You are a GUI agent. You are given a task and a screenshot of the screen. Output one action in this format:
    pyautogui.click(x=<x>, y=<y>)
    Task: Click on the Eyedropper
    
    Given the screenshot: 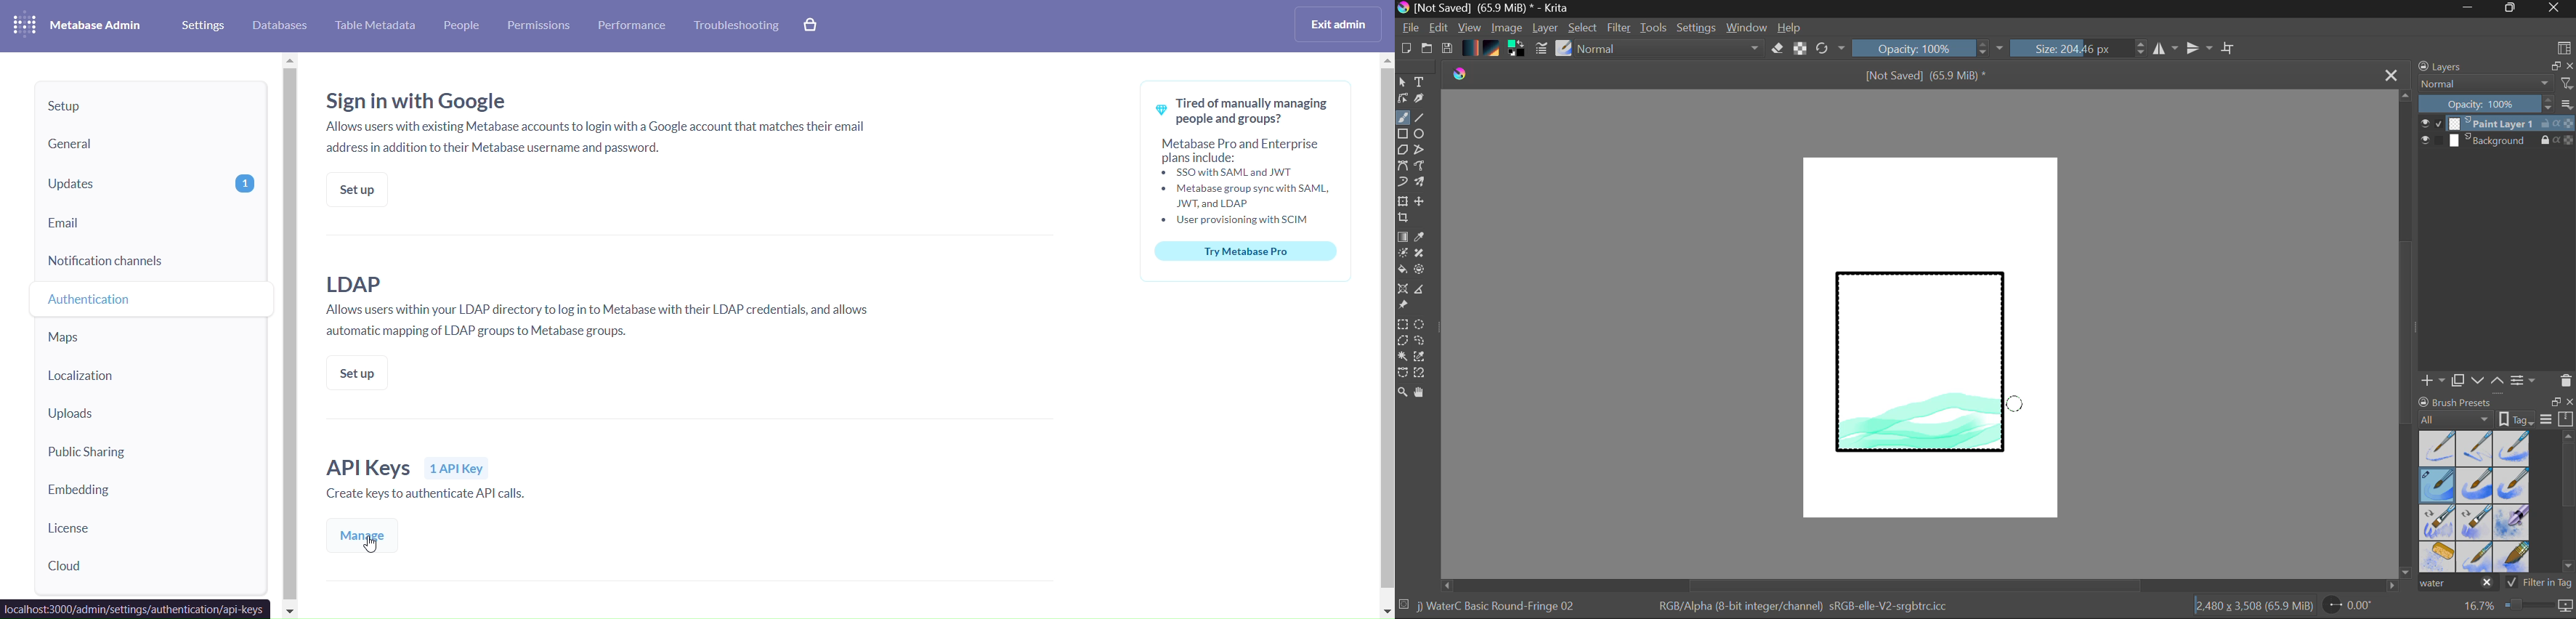 What is the action you would take?
    pyautogui.click(x=1422, y=238)
    